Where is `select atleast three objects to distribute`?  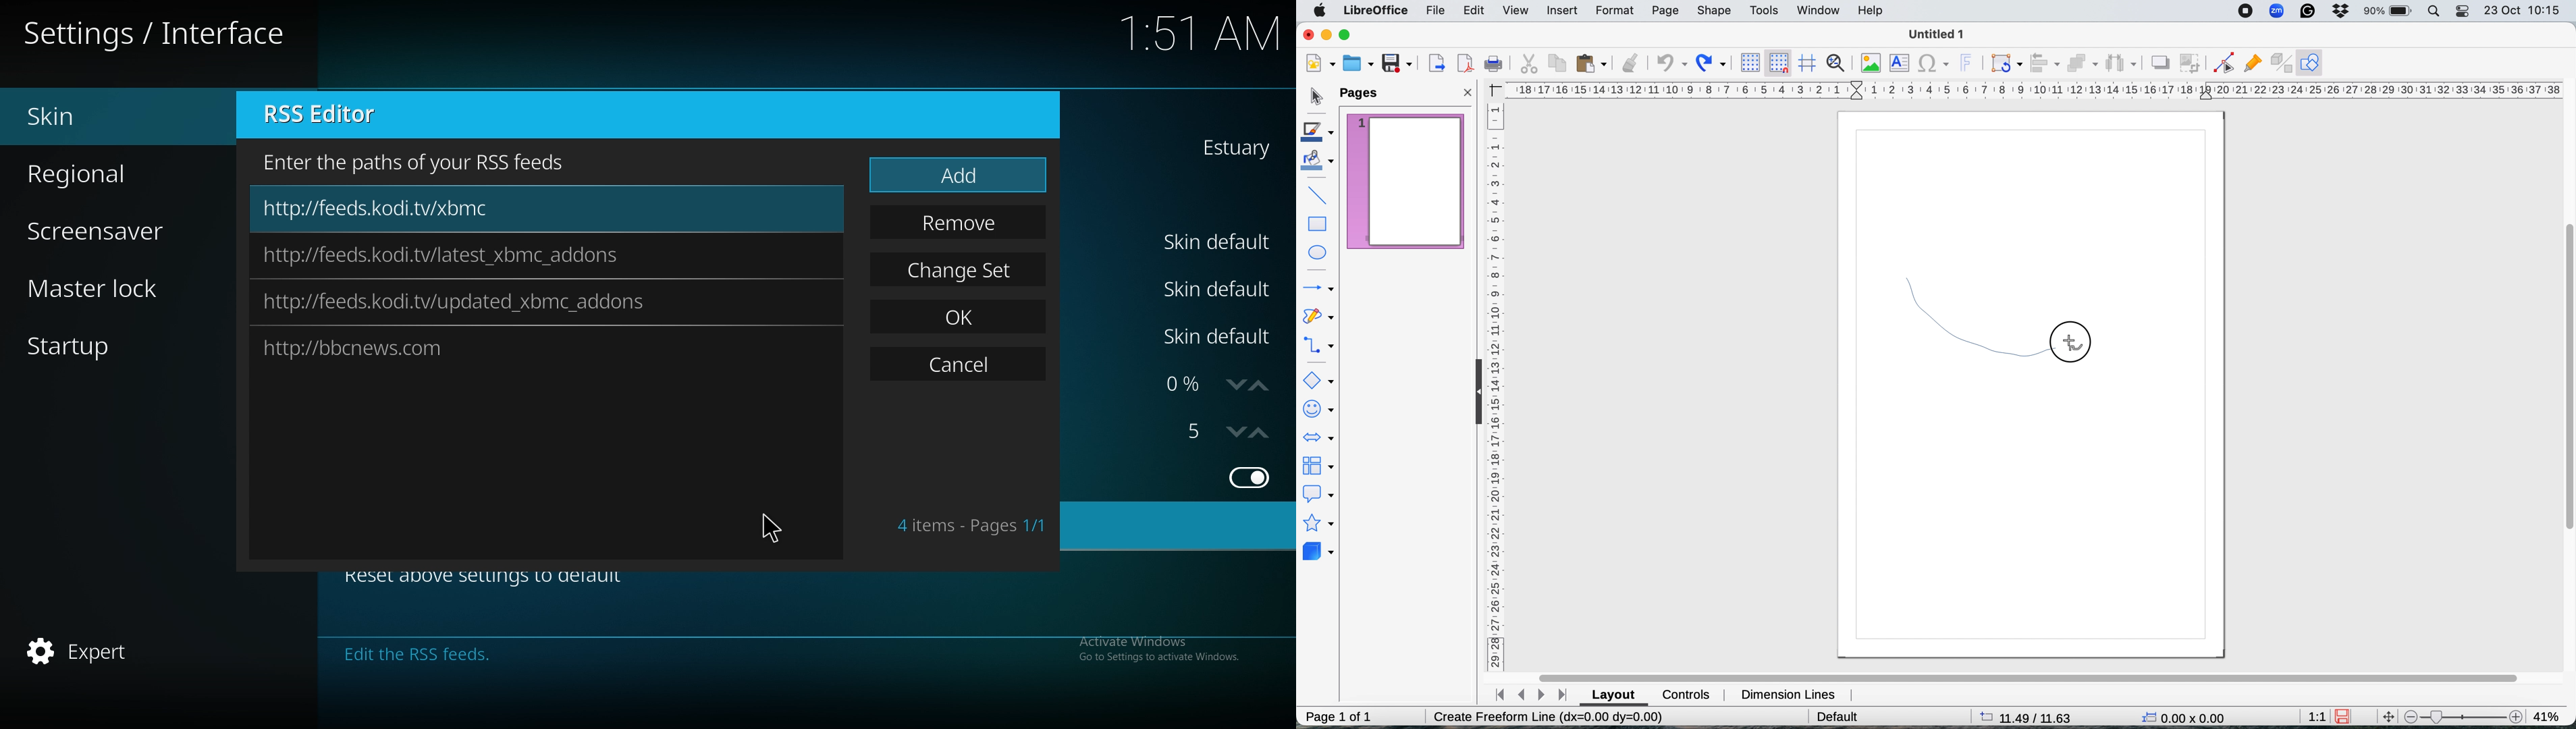
select atleast three objects to distribute is located at coordinates (2121, 63).